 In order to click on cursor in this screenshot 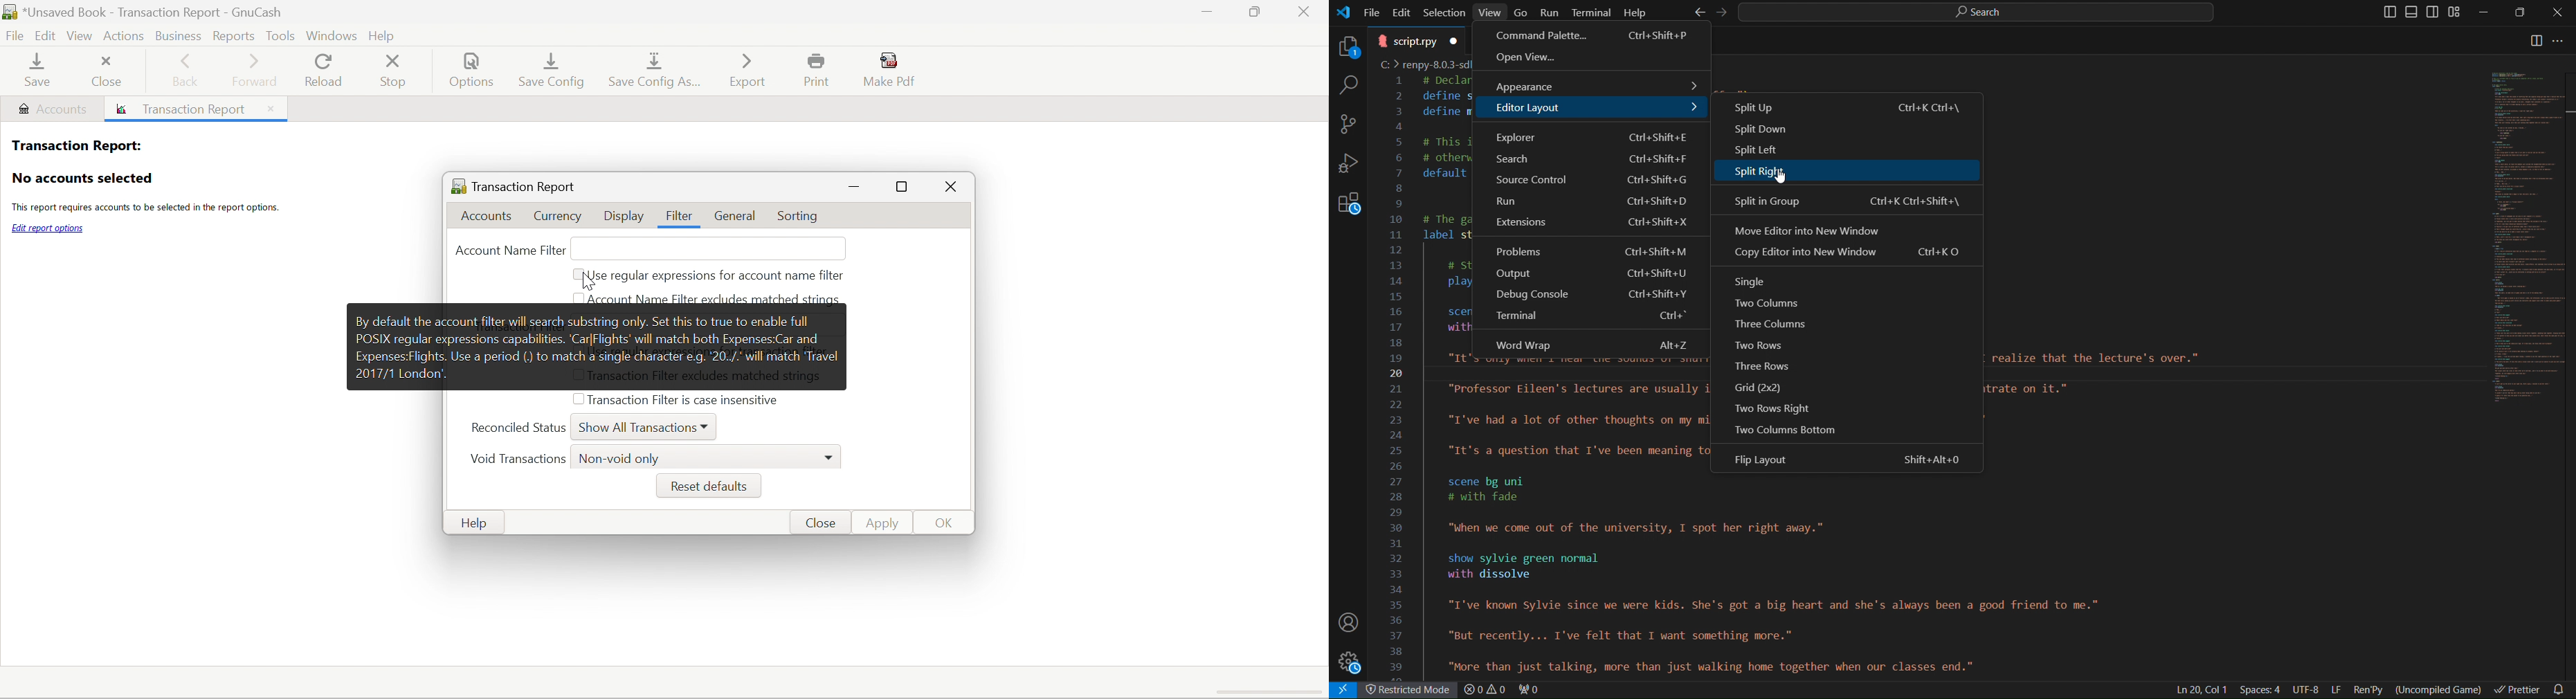, I will do `click(587, 281)`.